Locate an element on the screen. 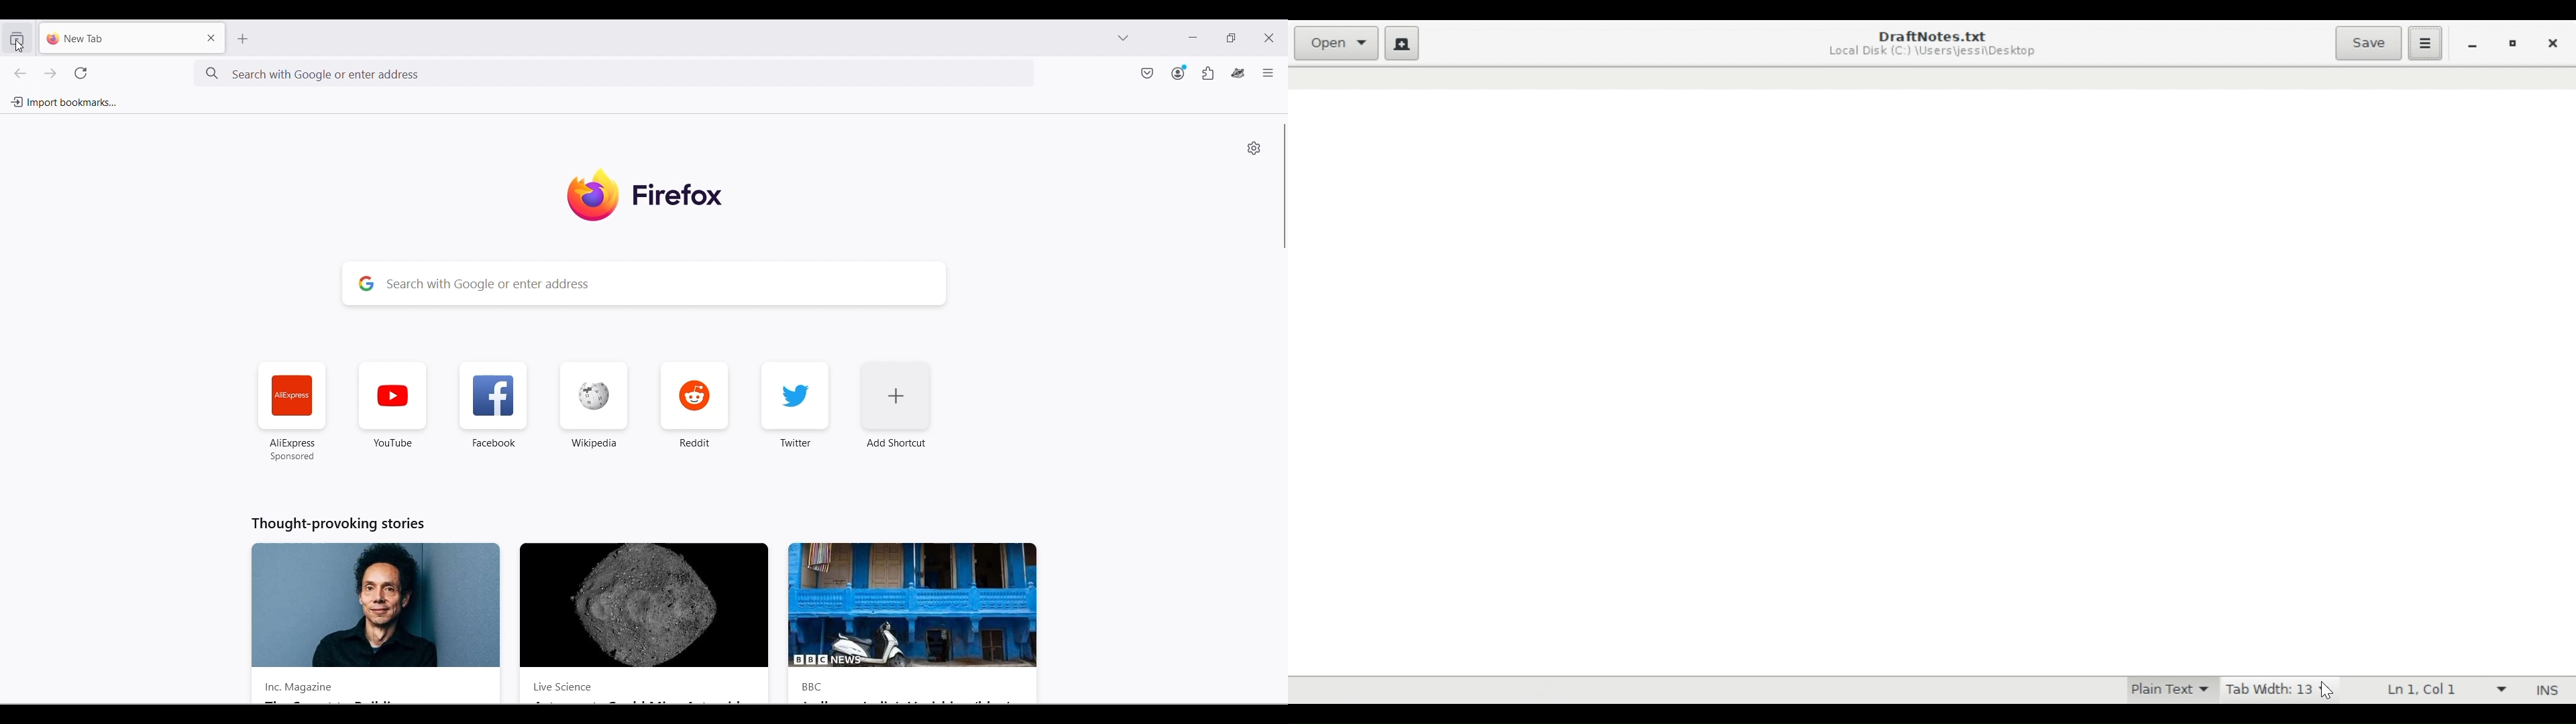  Minimize is located at coordinates (1193, 38).